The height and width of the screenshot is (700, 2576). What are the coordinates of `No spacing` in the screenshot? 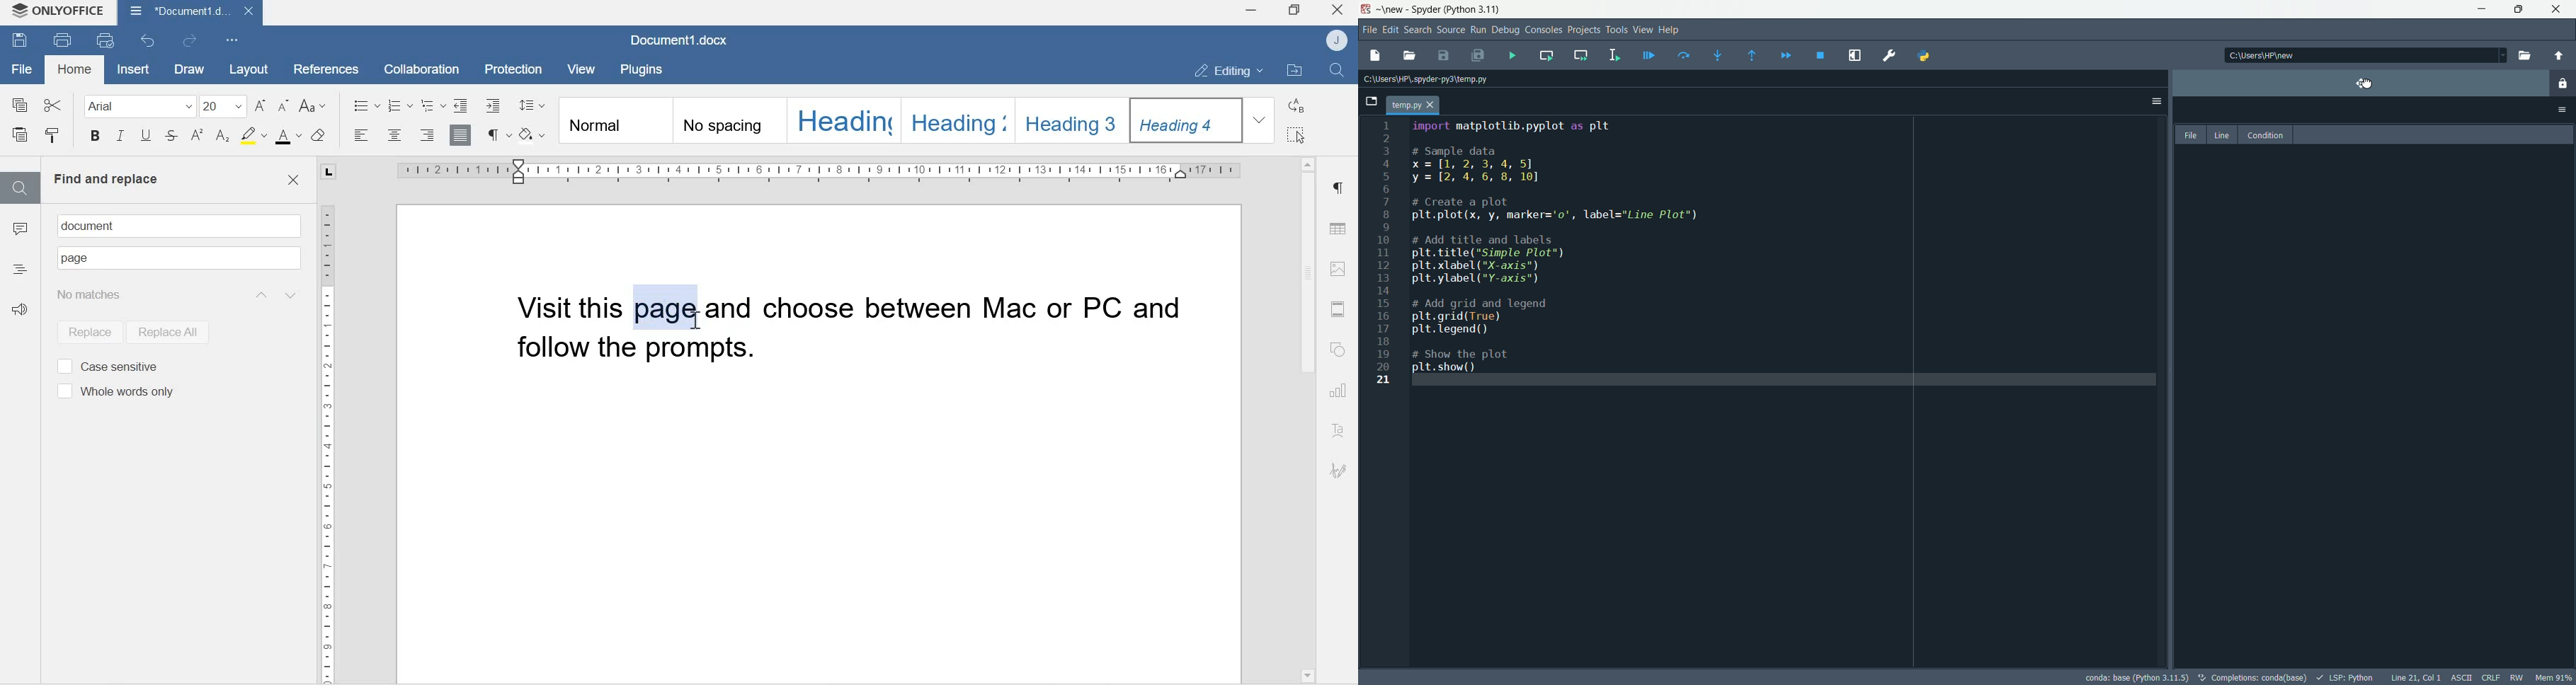 It's located at (729, 122).